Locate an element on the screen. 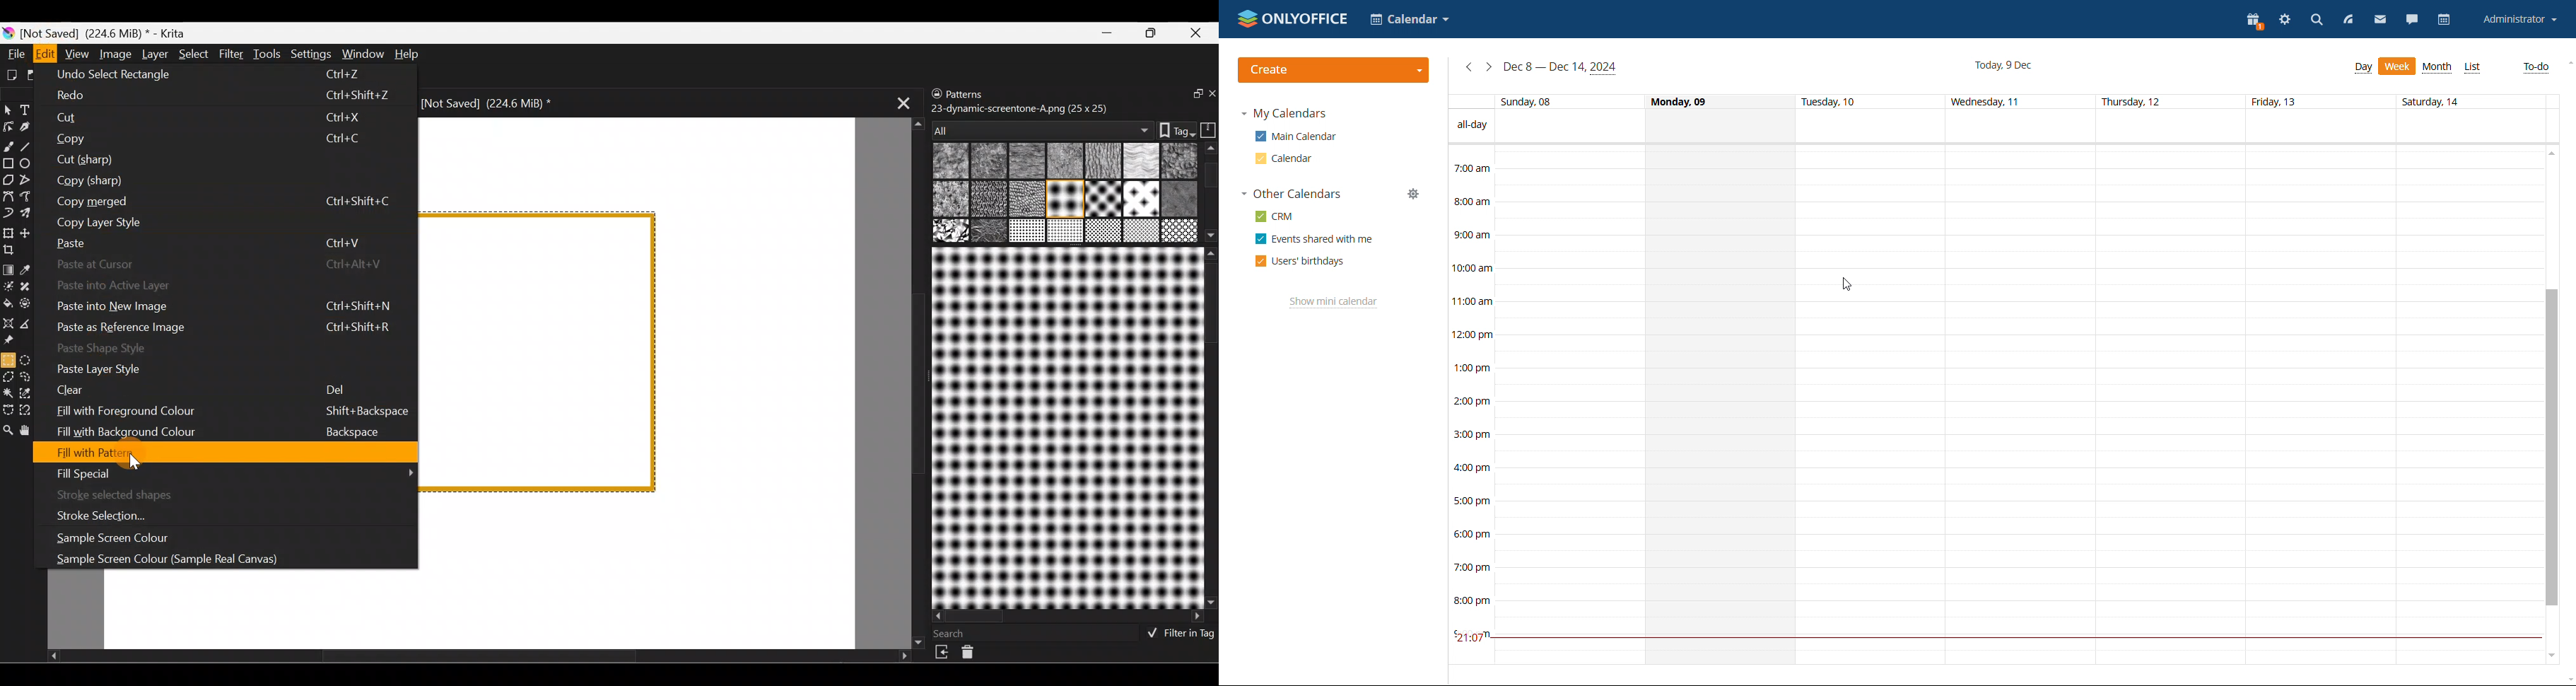 Image resolution: width=2576 pixels, height=700 pixels. Rectangular selection tool on rectangle shape is located at coordinates (545, 352).